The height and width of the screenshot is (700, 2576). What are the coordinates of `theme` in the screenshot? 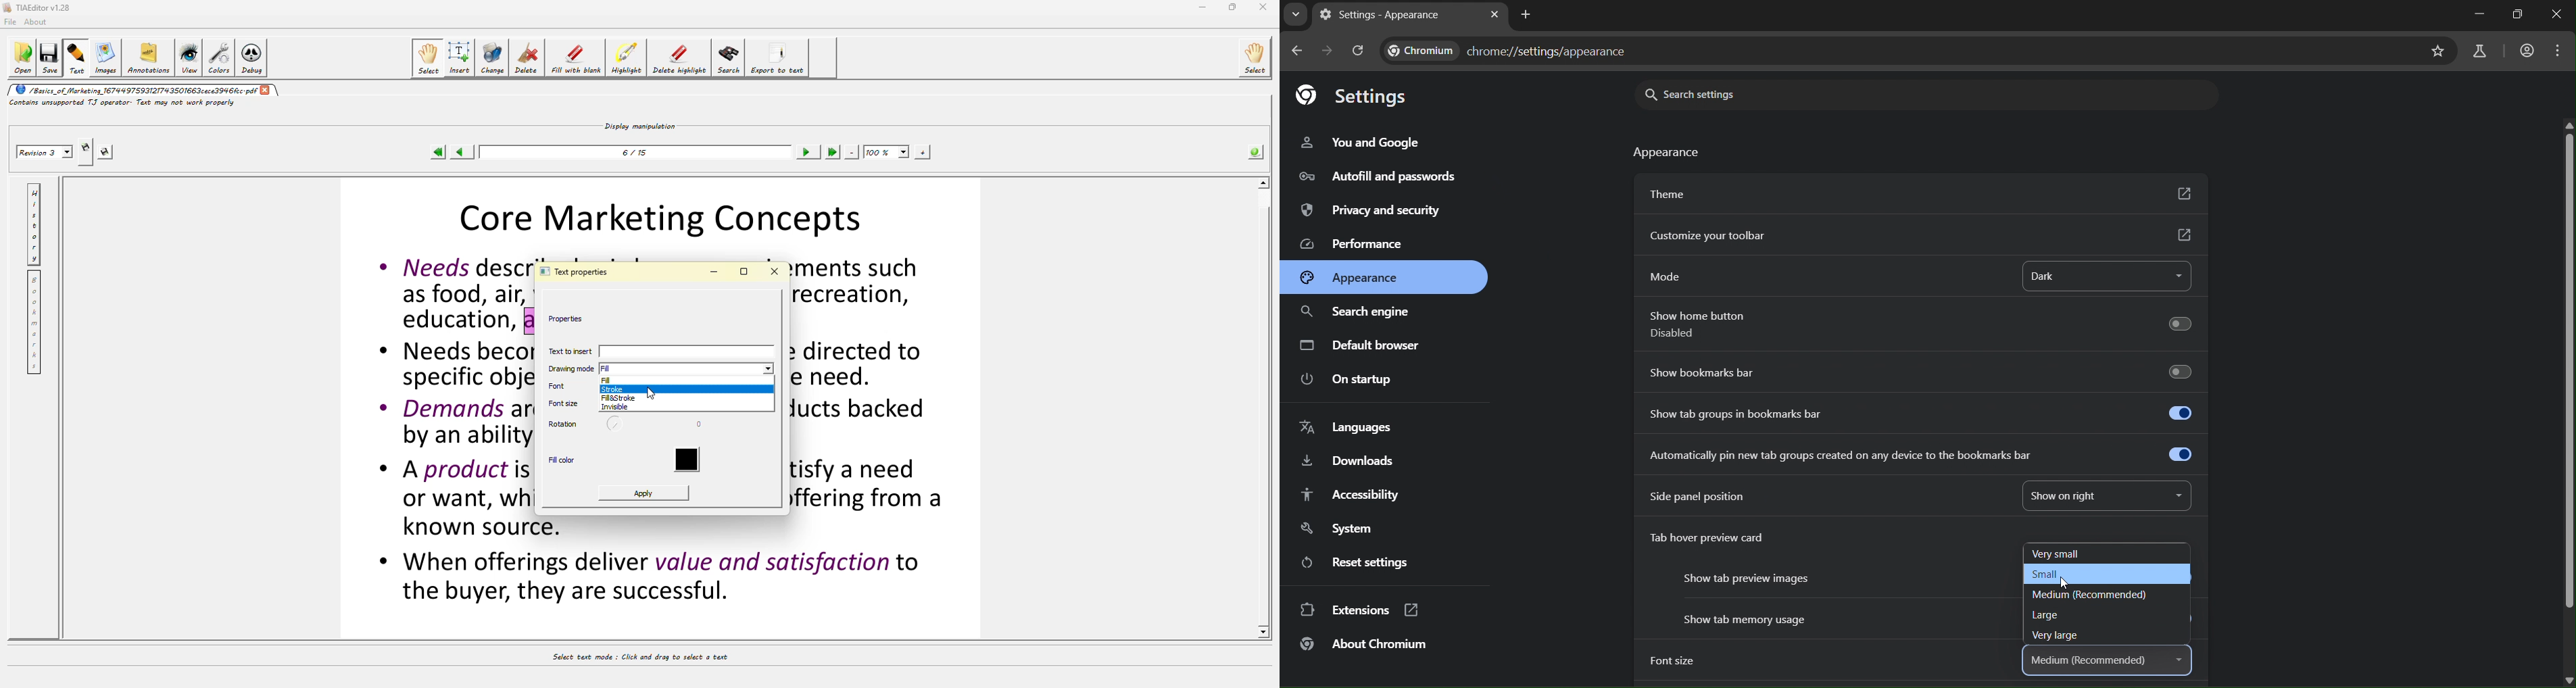 It's located at (1920, 193).